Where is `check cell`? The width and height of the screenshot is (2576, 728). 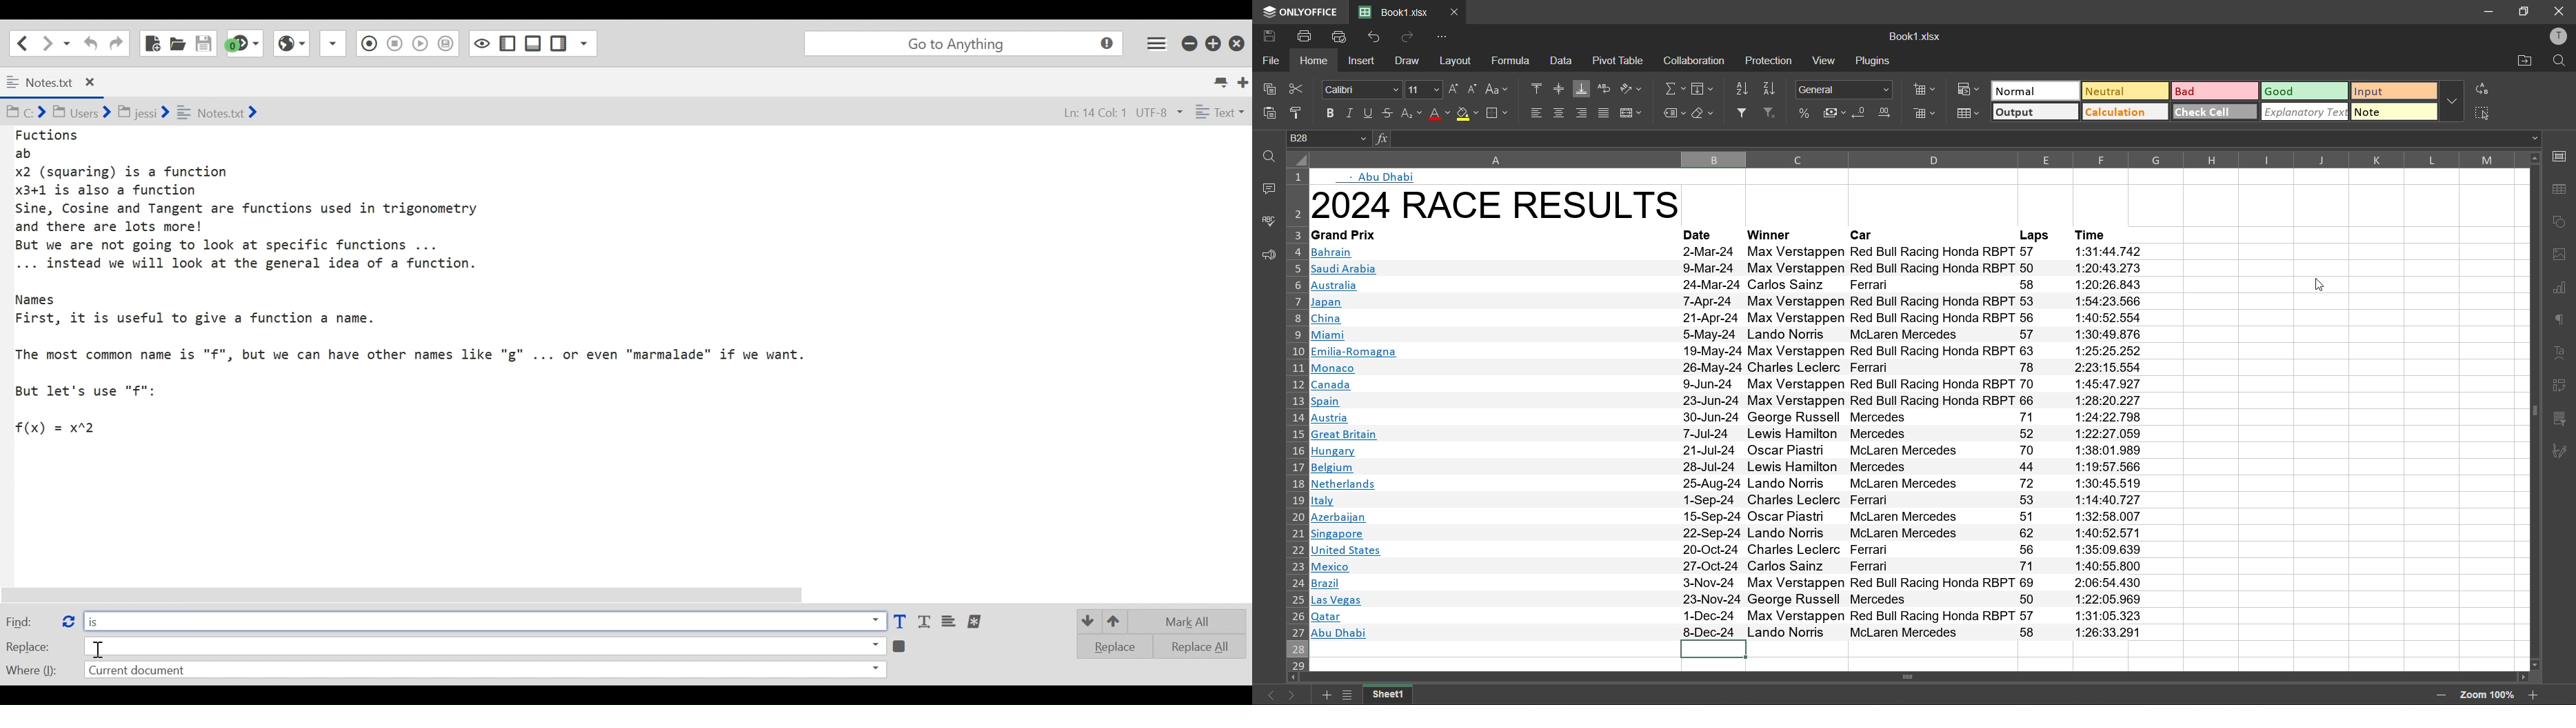 check cell is located at coordinates (2216, 111).